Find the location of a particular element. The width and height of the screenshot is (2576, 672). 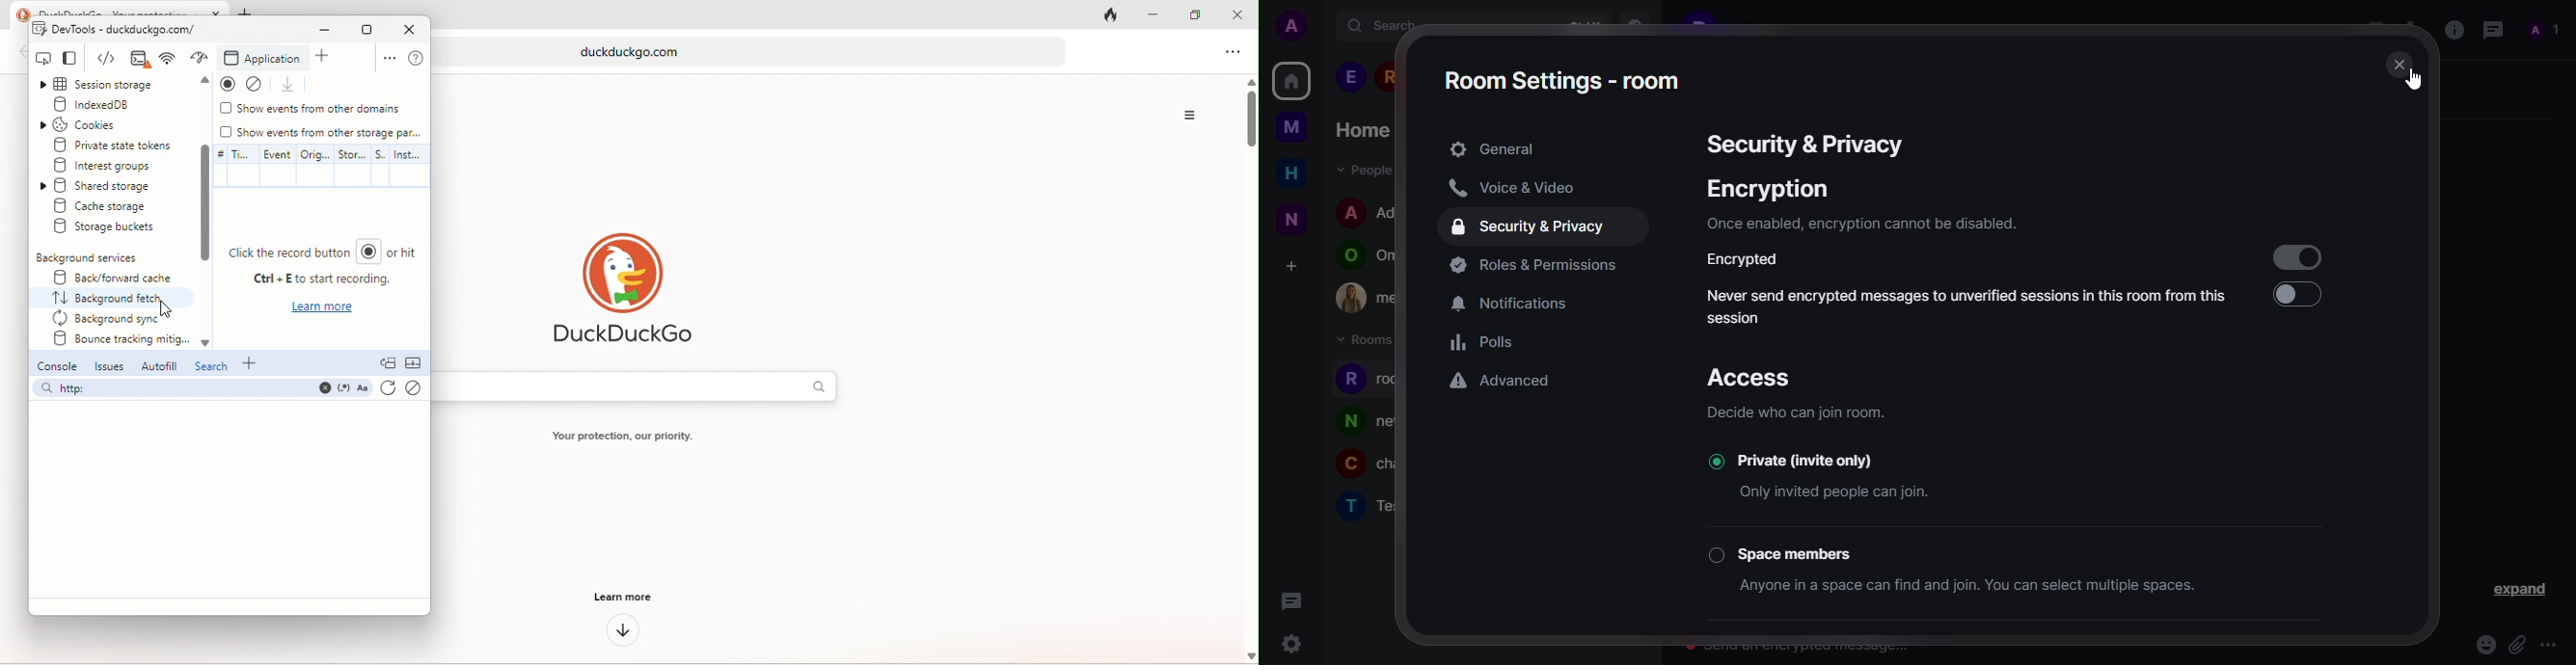

storage buckets is located at coordinates (108, 228).